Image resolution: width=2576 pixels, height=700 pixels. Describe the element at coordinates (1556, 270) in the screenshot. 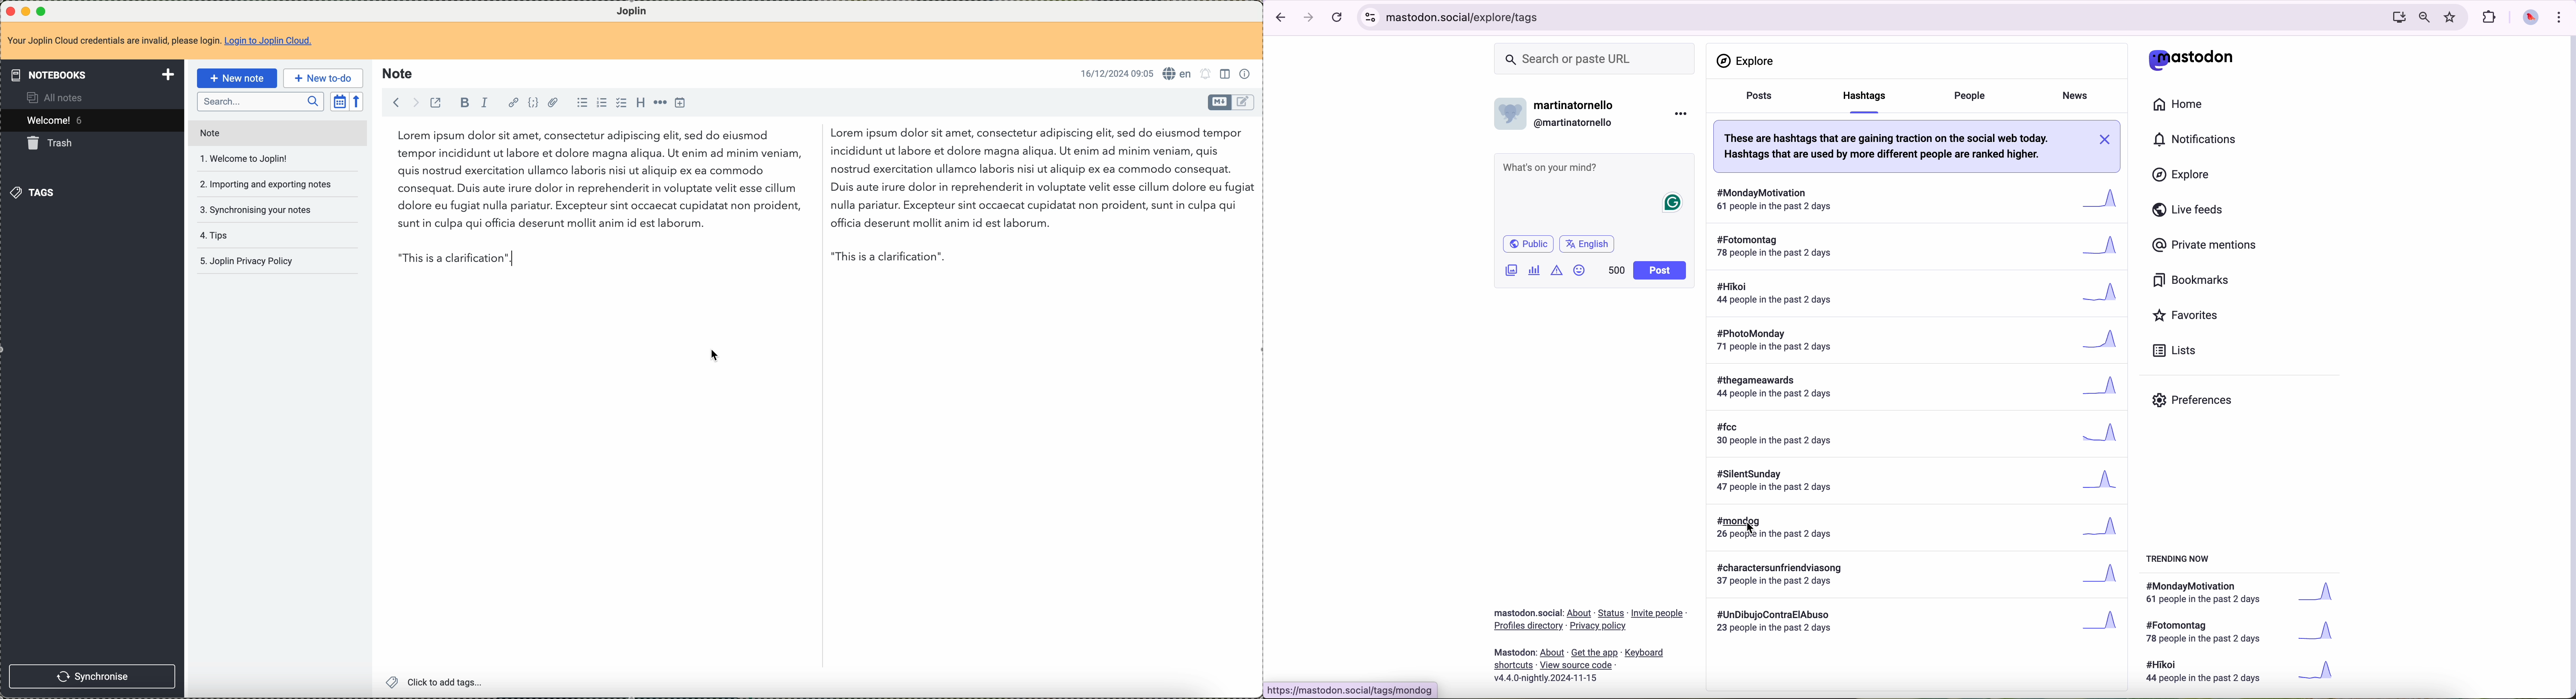

I see `icon` at that location.